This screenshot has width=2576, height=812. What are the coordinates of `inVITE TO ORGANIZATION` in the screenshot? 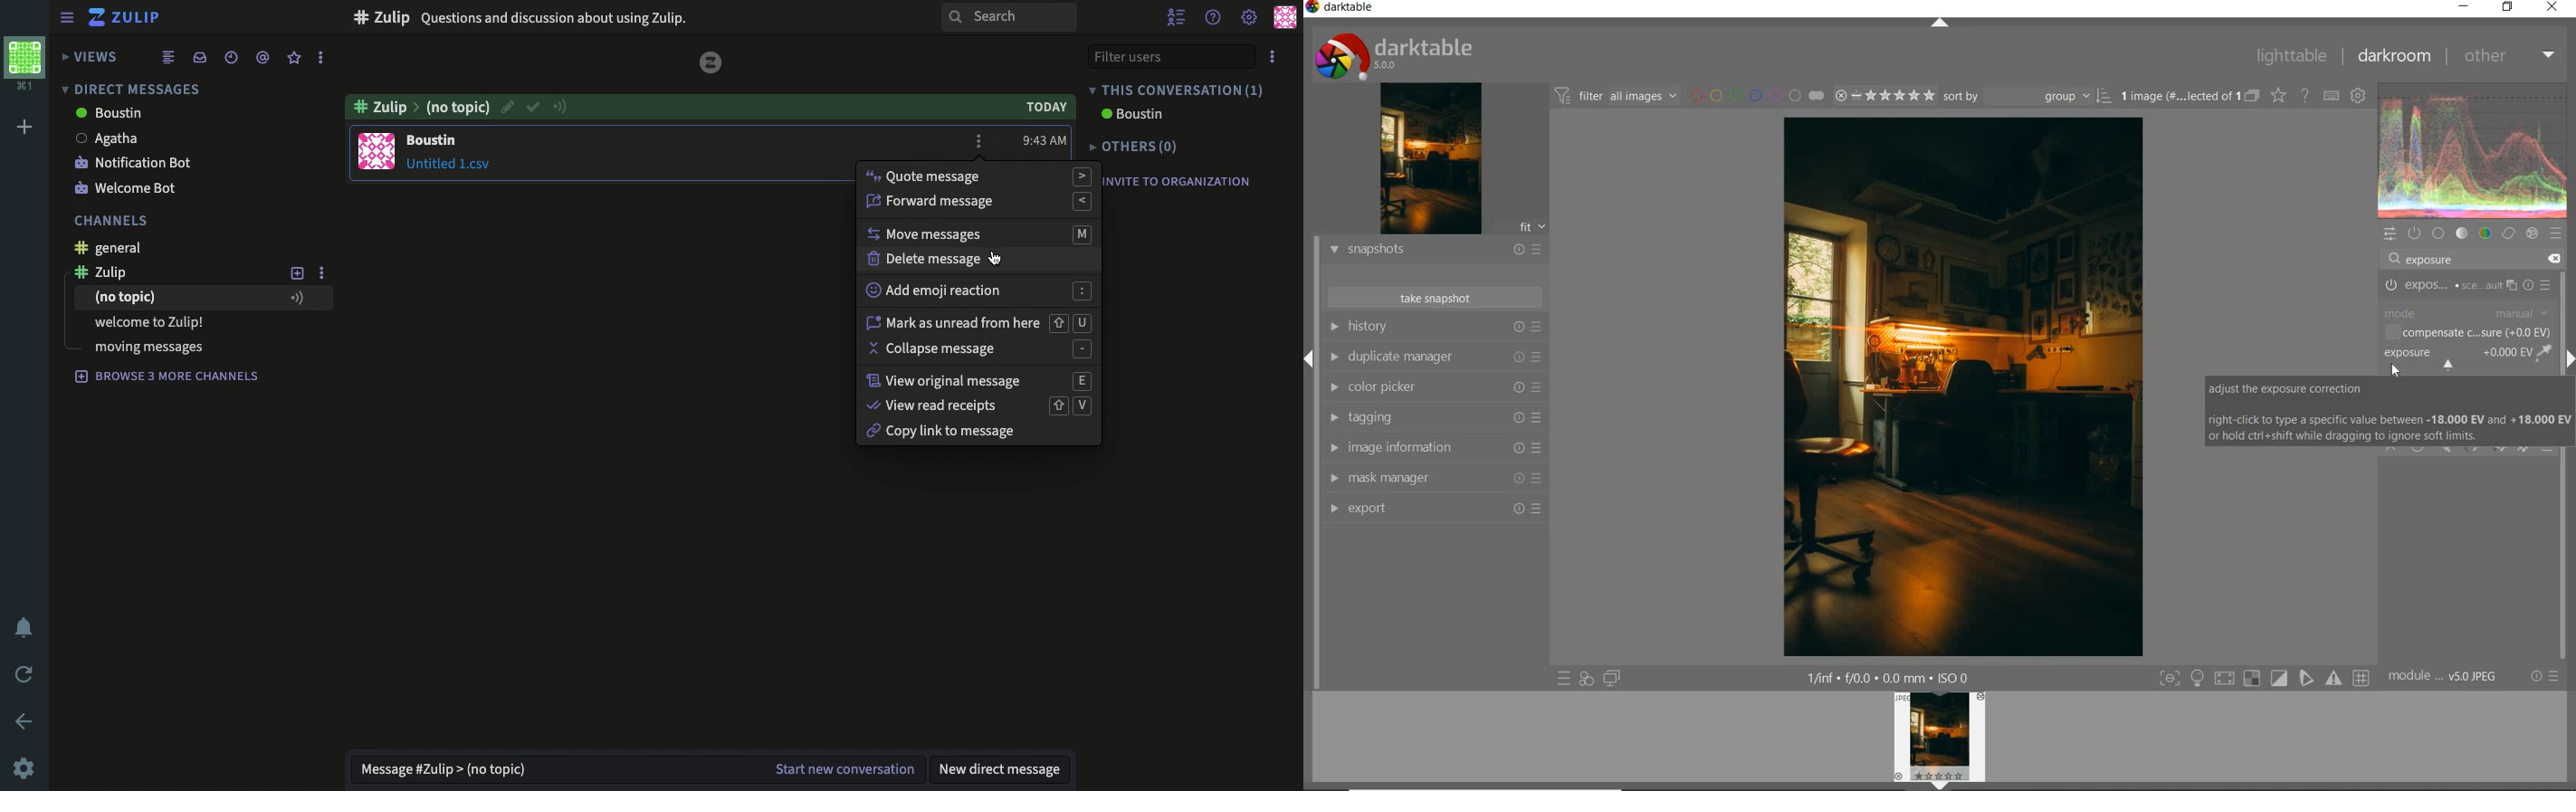 It's located at (1186, 185).